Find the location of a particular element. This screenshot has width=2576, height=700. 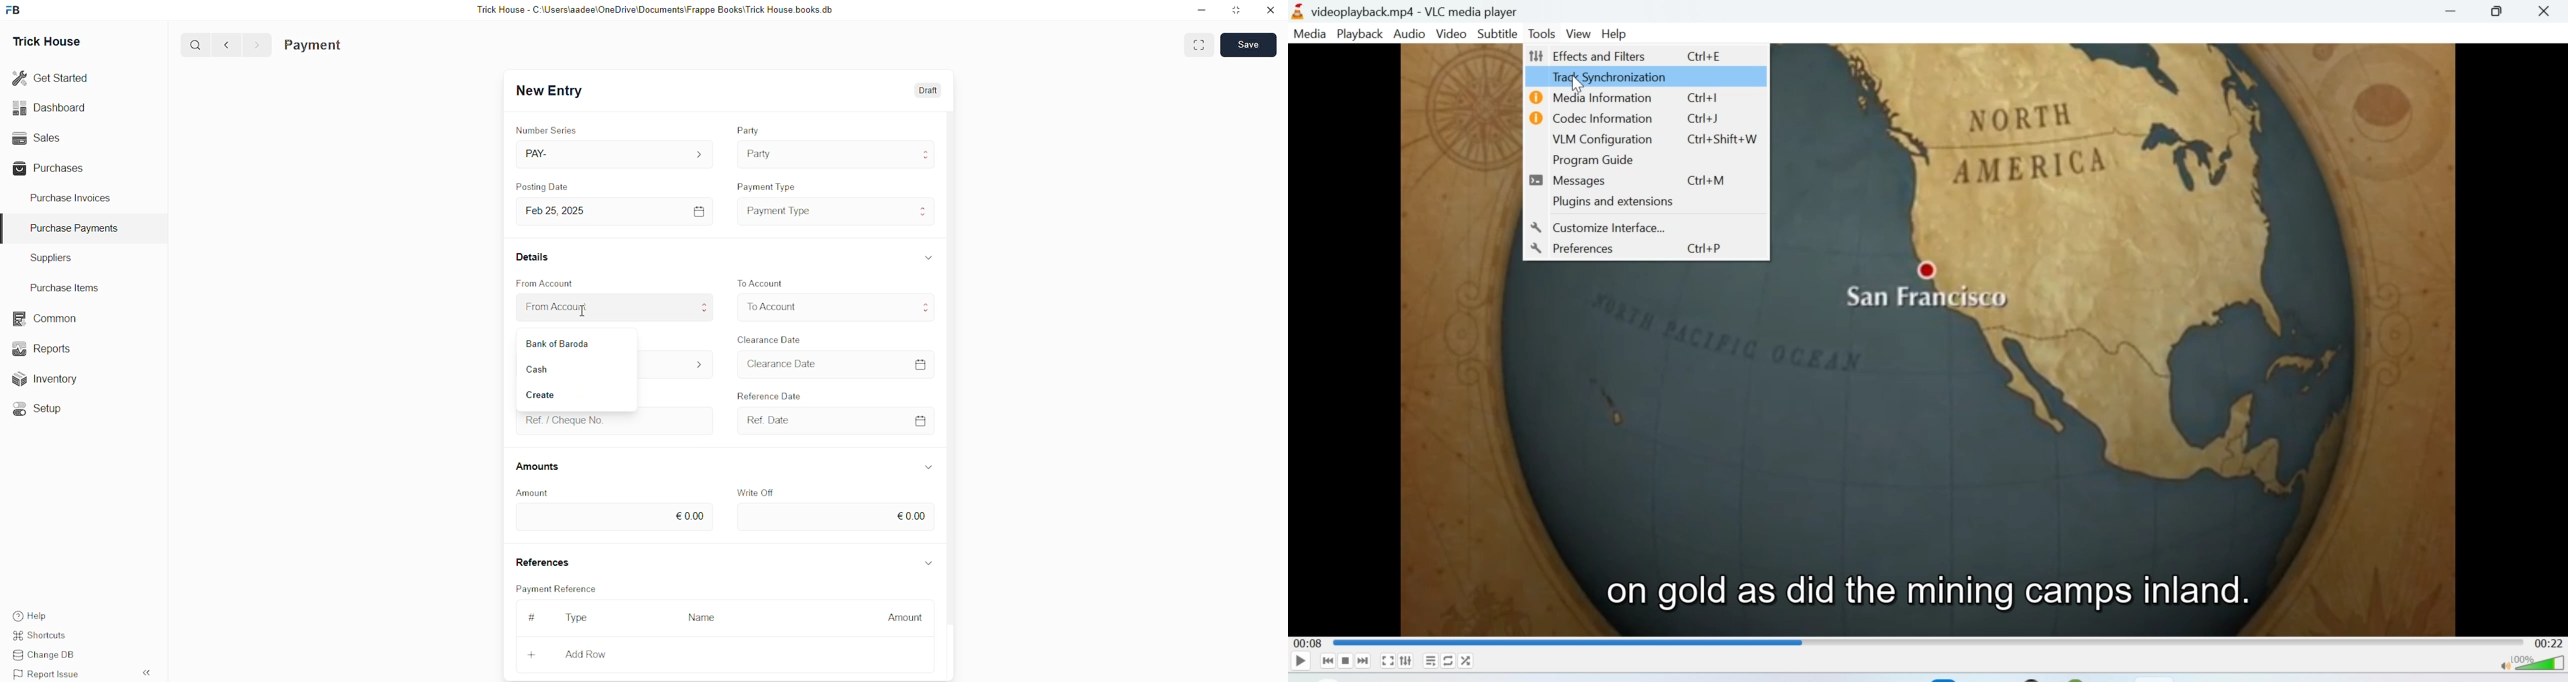

References is located at coordinates (546, 562).